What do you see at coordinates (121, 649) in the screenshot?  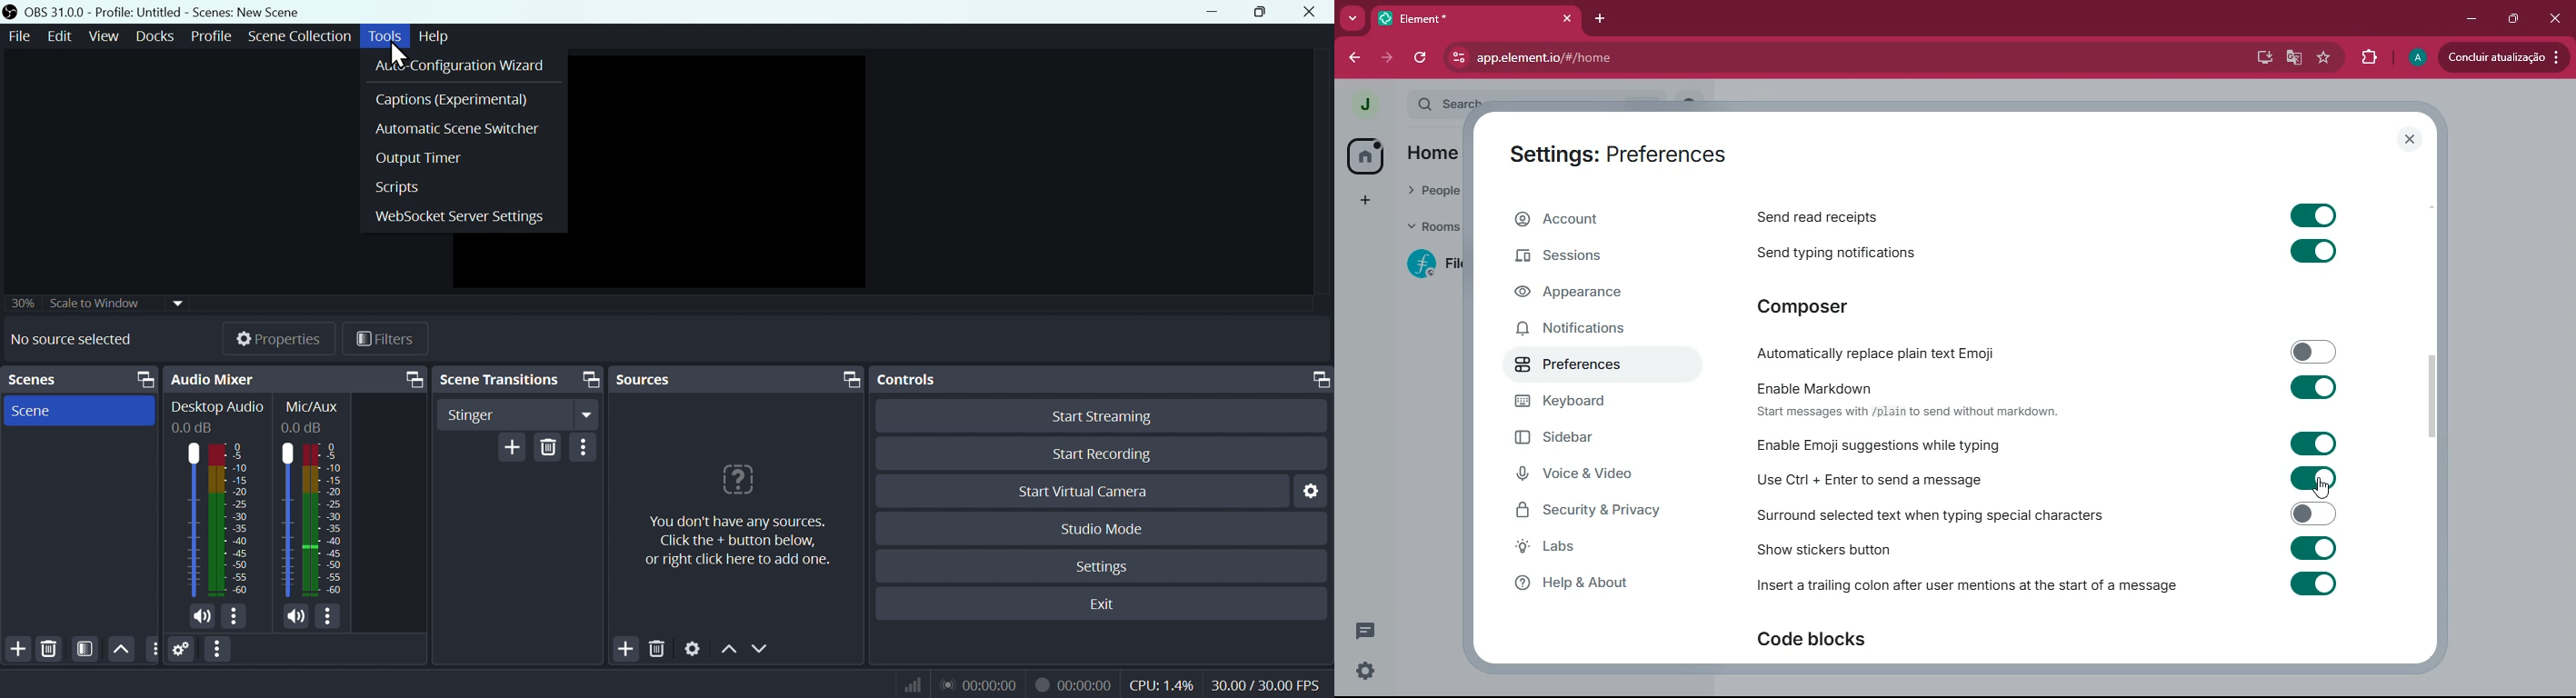 I see `Up` at bounding box center [121, 649].